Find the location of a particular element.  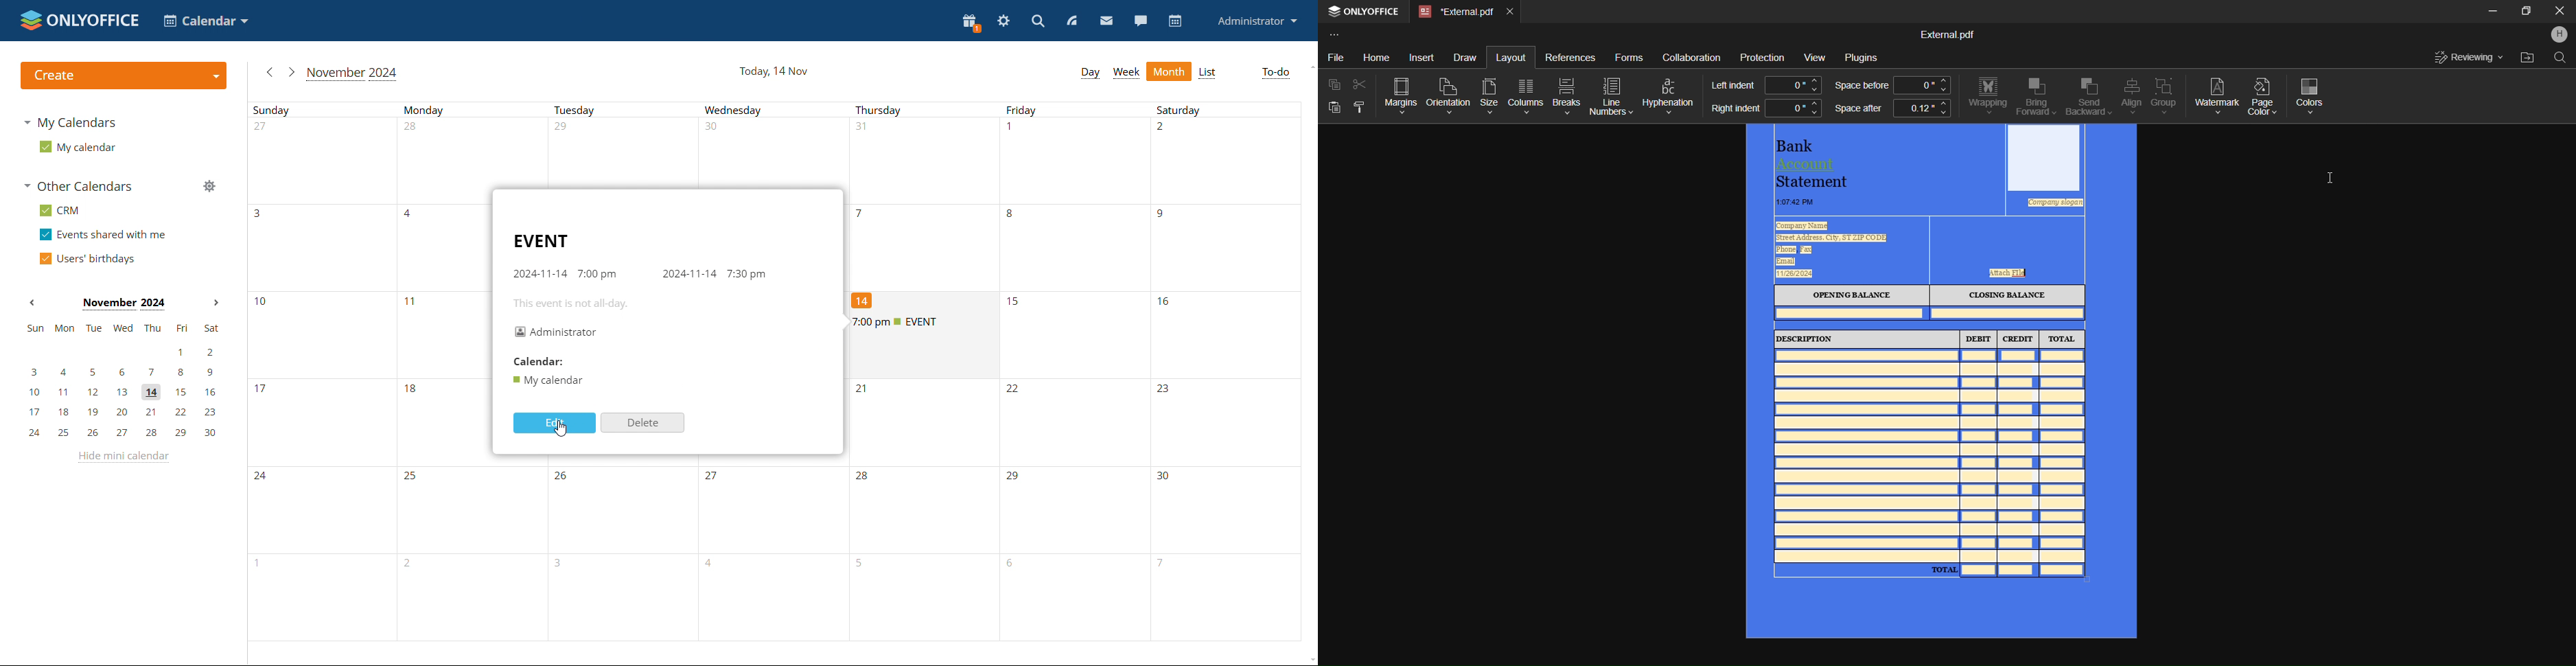

Close tab is located at coordinates (1512, 13).